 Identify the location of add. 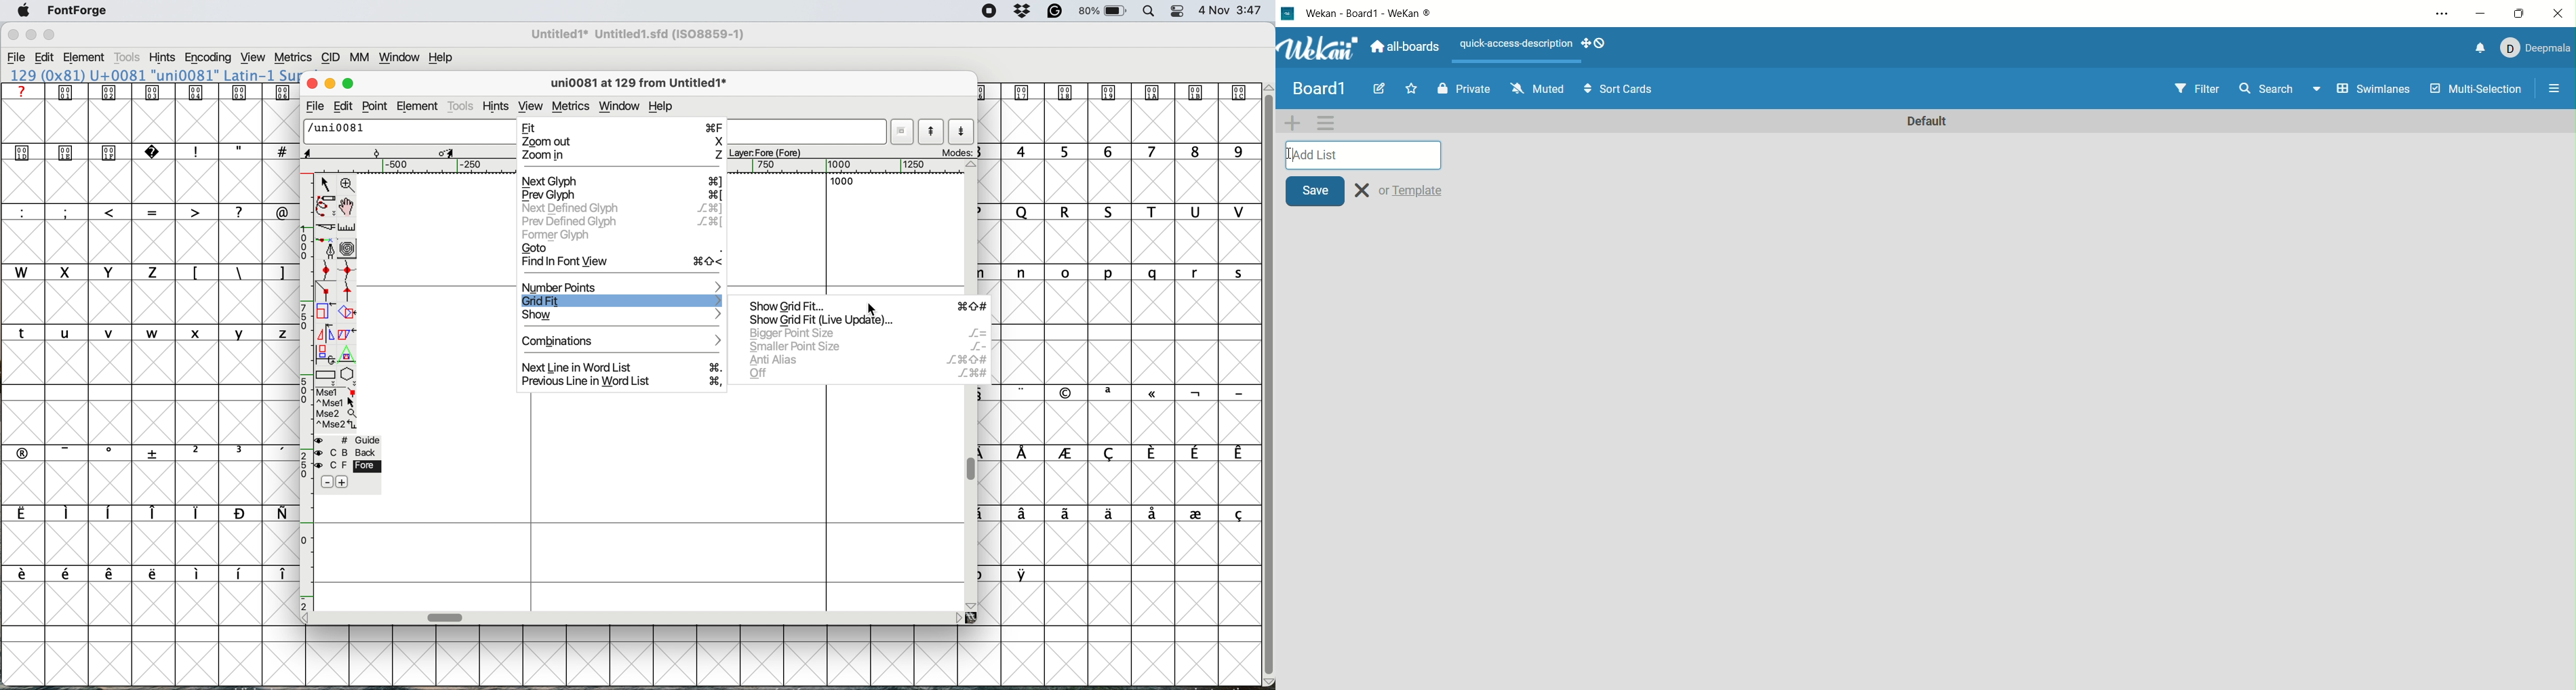
(346, 482).